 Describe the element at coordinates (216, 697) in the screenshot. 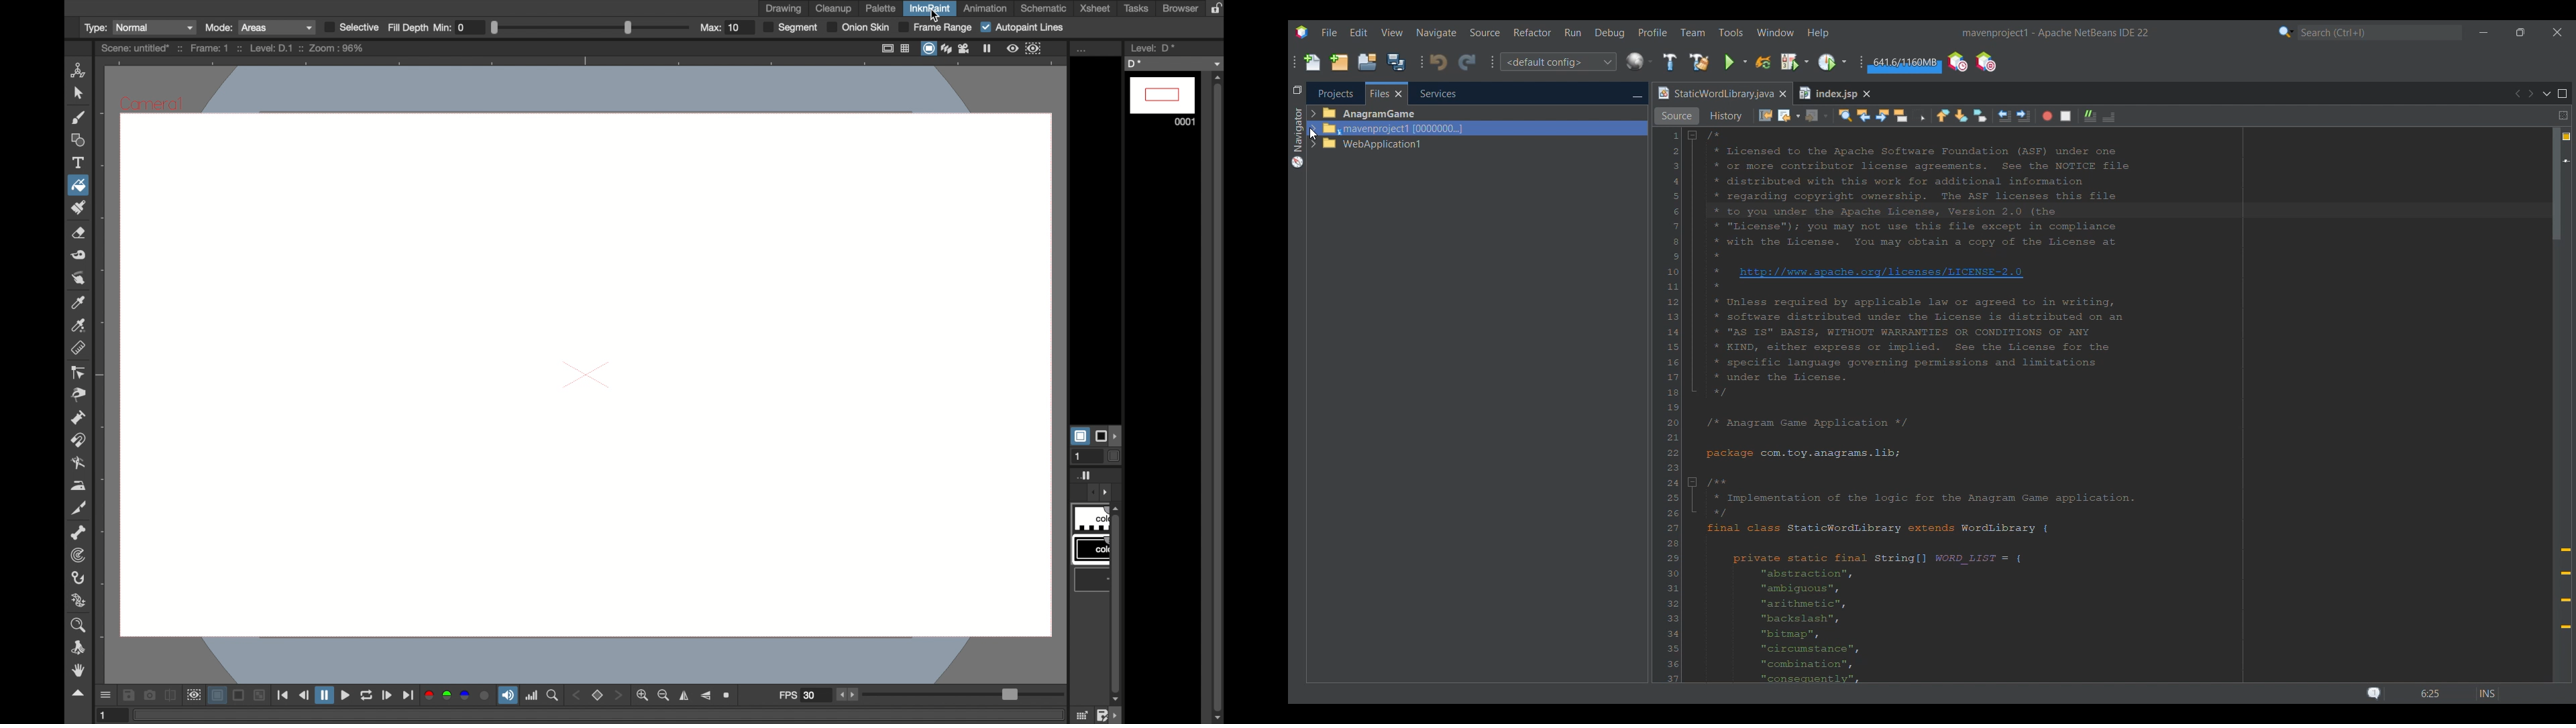

I see `layer` at that location.